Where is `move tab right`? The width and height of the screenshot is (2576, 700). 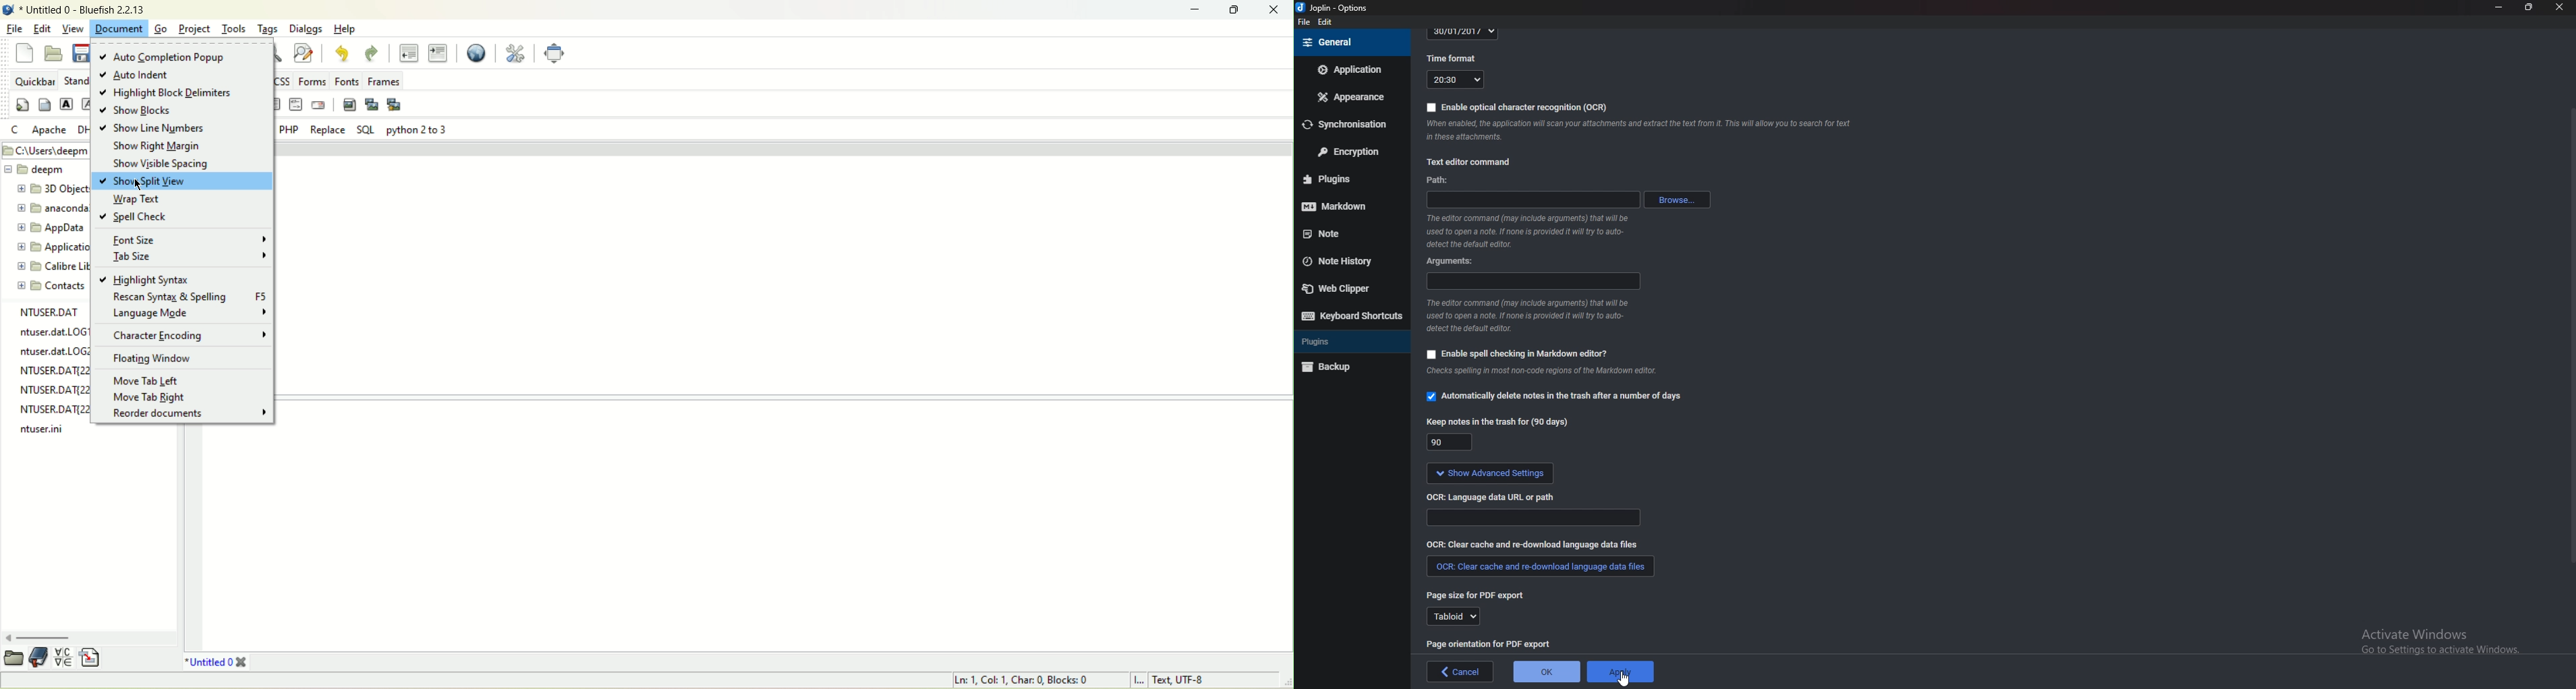
move tab right is located at coordinates (173, 398).